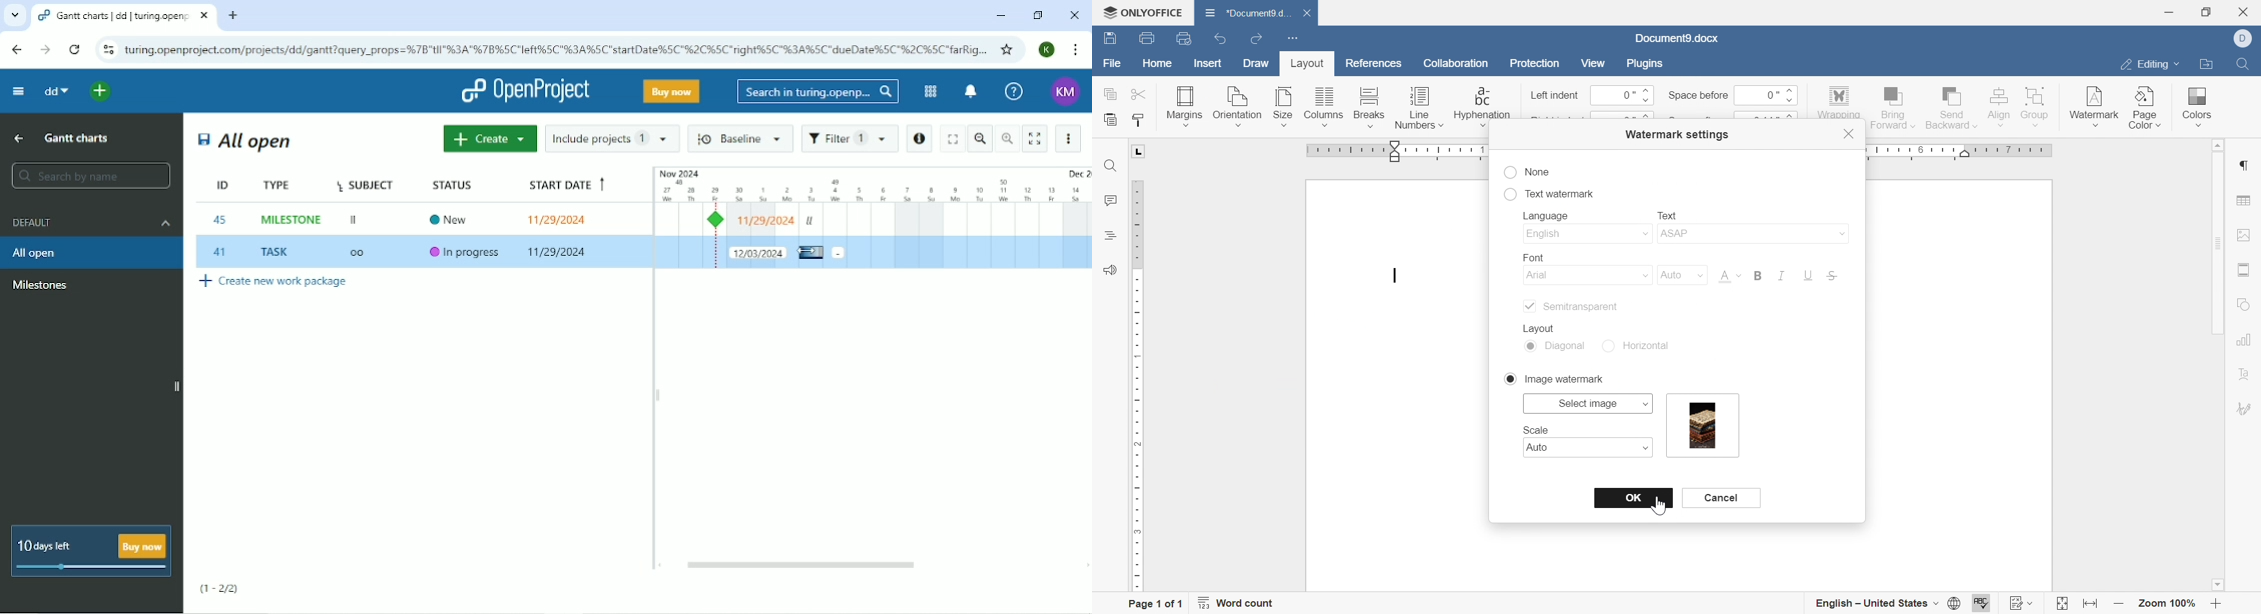  I want to click on Start date, so click(564, 182).